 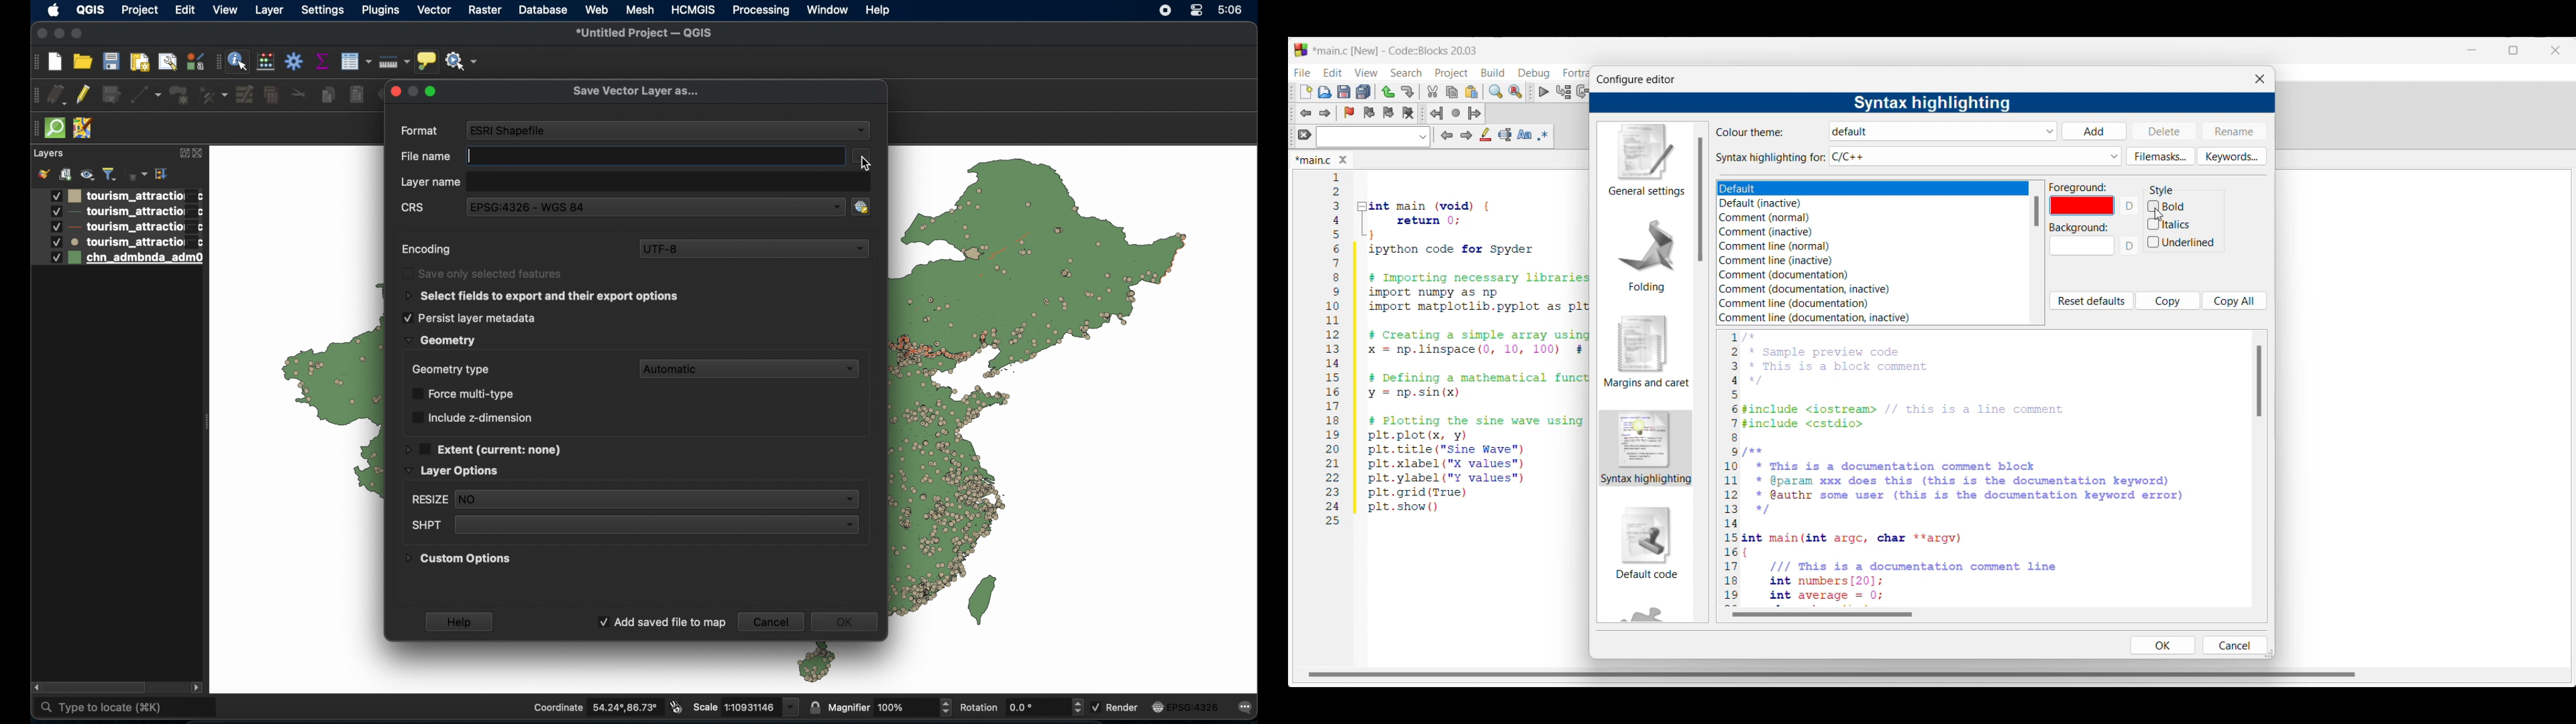 I want to click on Indicates foreground color options, so click(x=2078, y=187).